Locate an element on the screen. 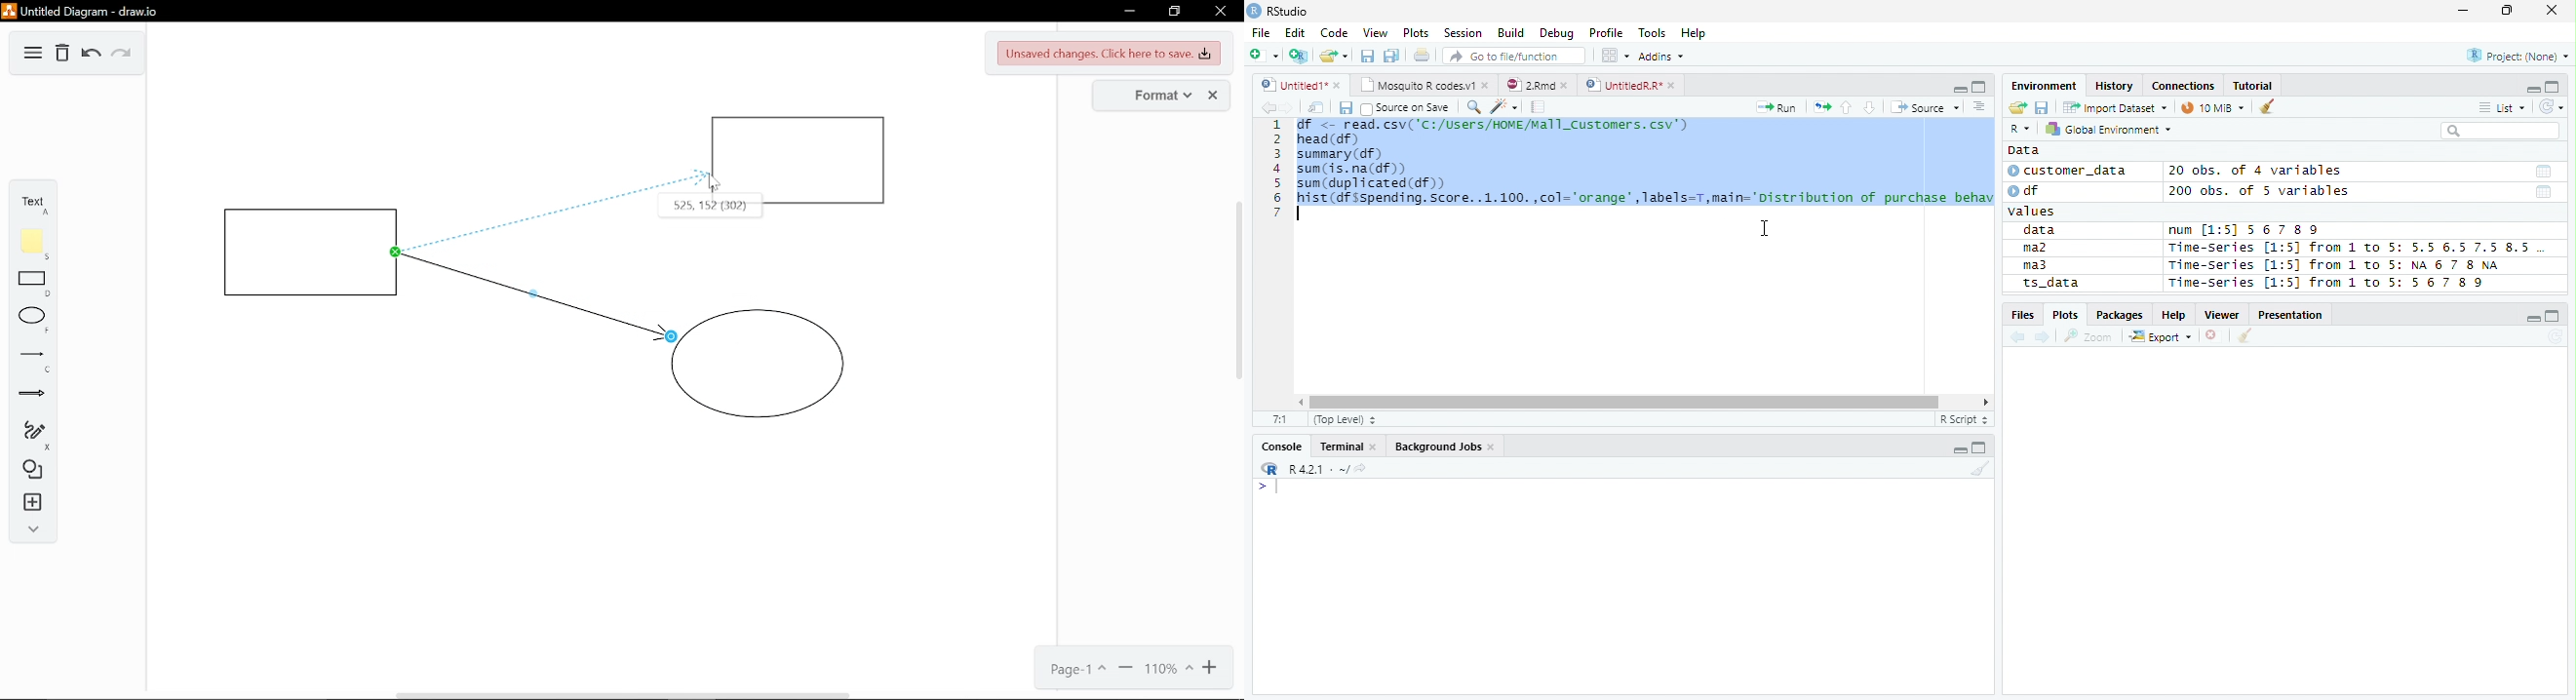 The width and height of the screenshot is (2576, 700). Ellipse is located at coordinates (33, 321).